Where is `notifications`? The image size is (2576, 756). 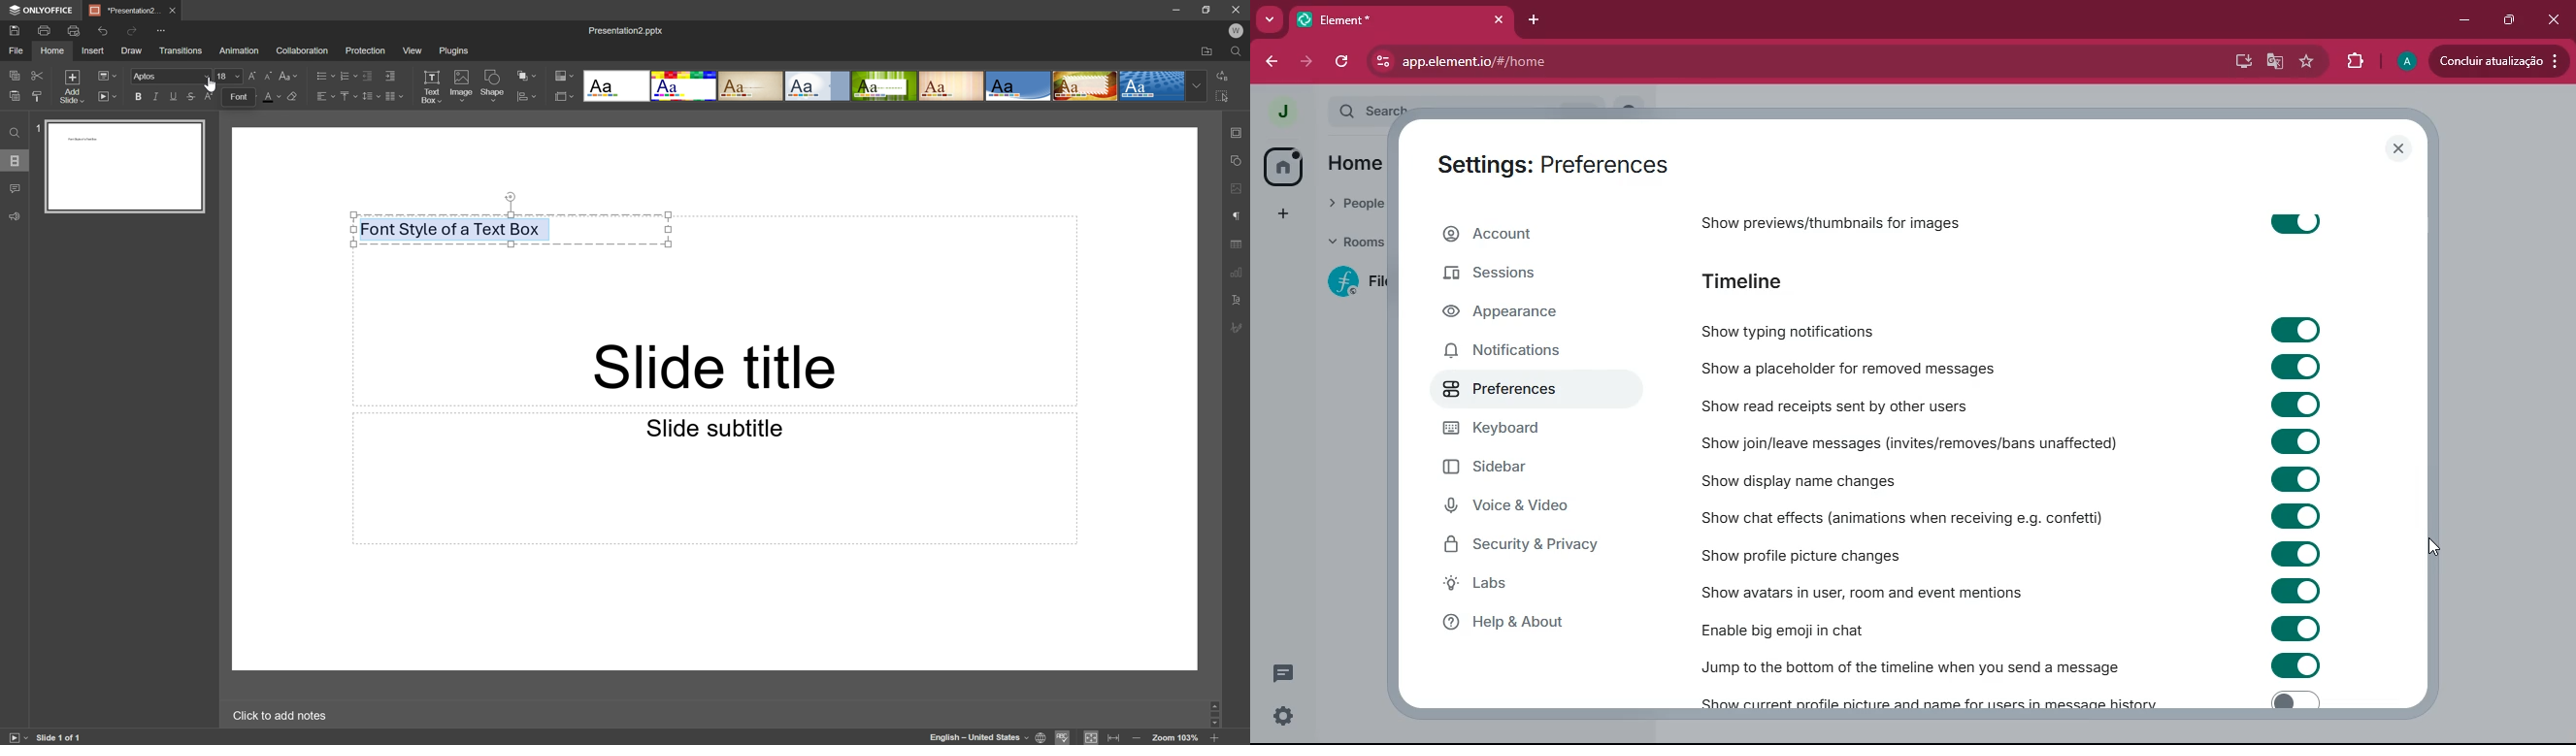
notifications is located at coordinates (1524, 351).